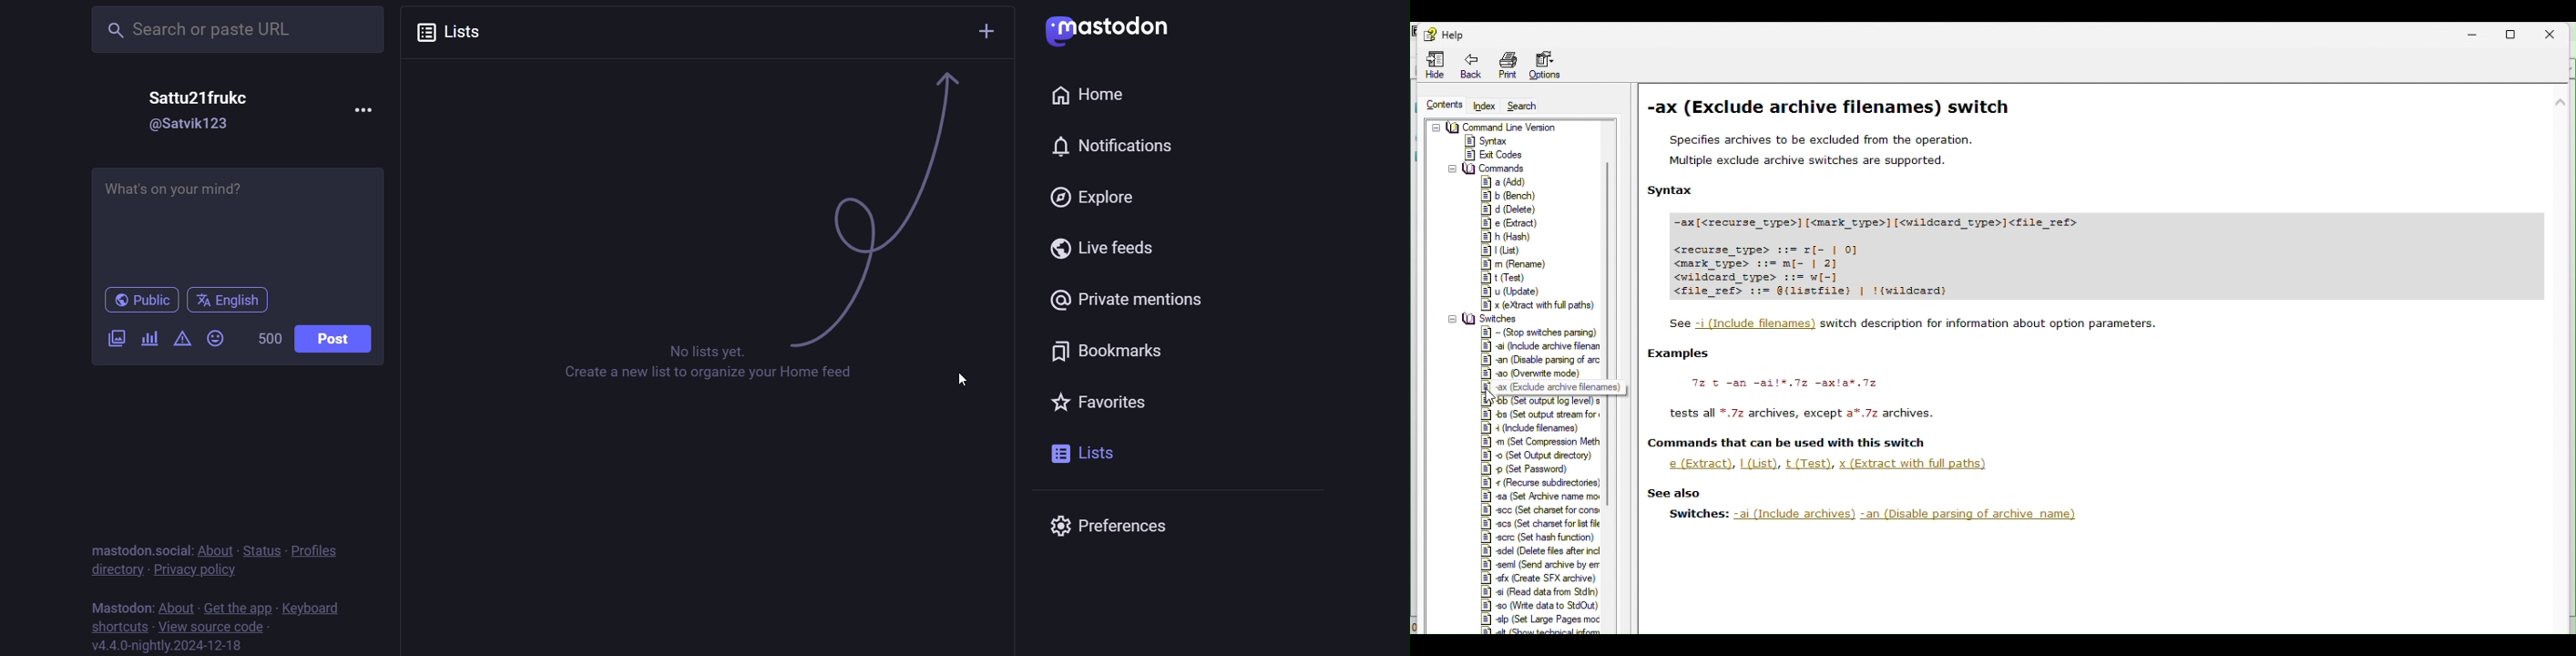  I want to click on content warning, so click(182, 338).